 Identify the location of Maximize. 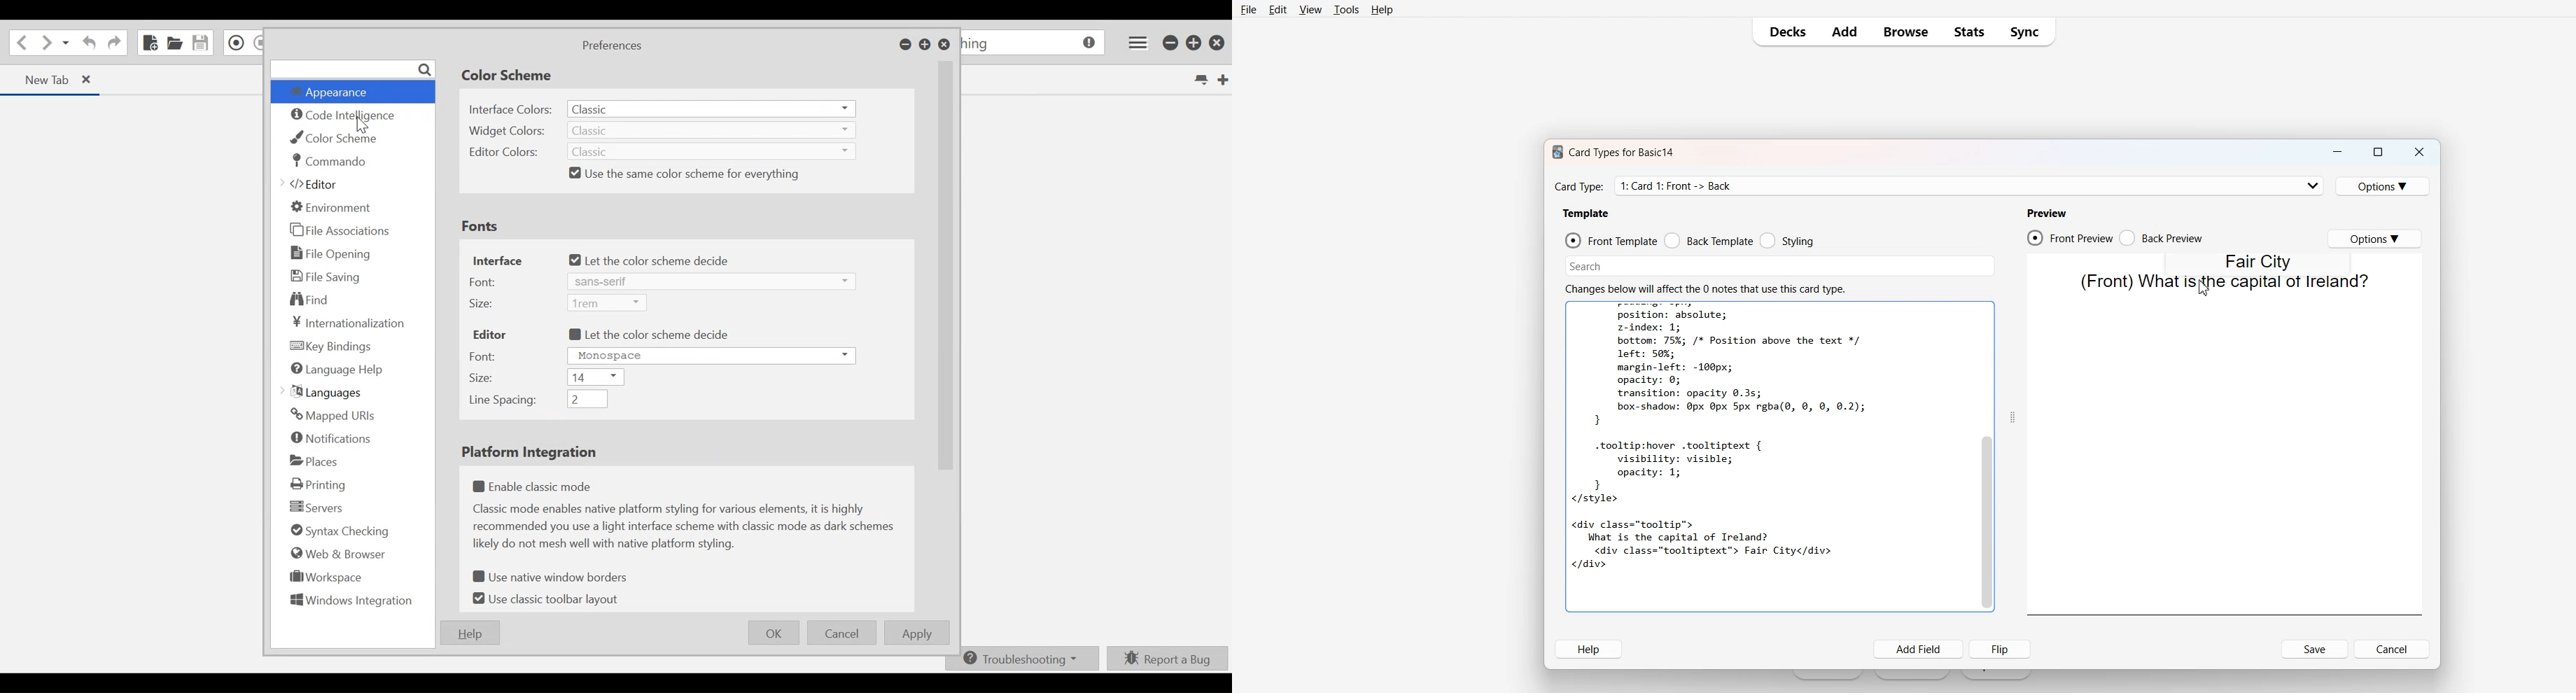
(2379, 152).